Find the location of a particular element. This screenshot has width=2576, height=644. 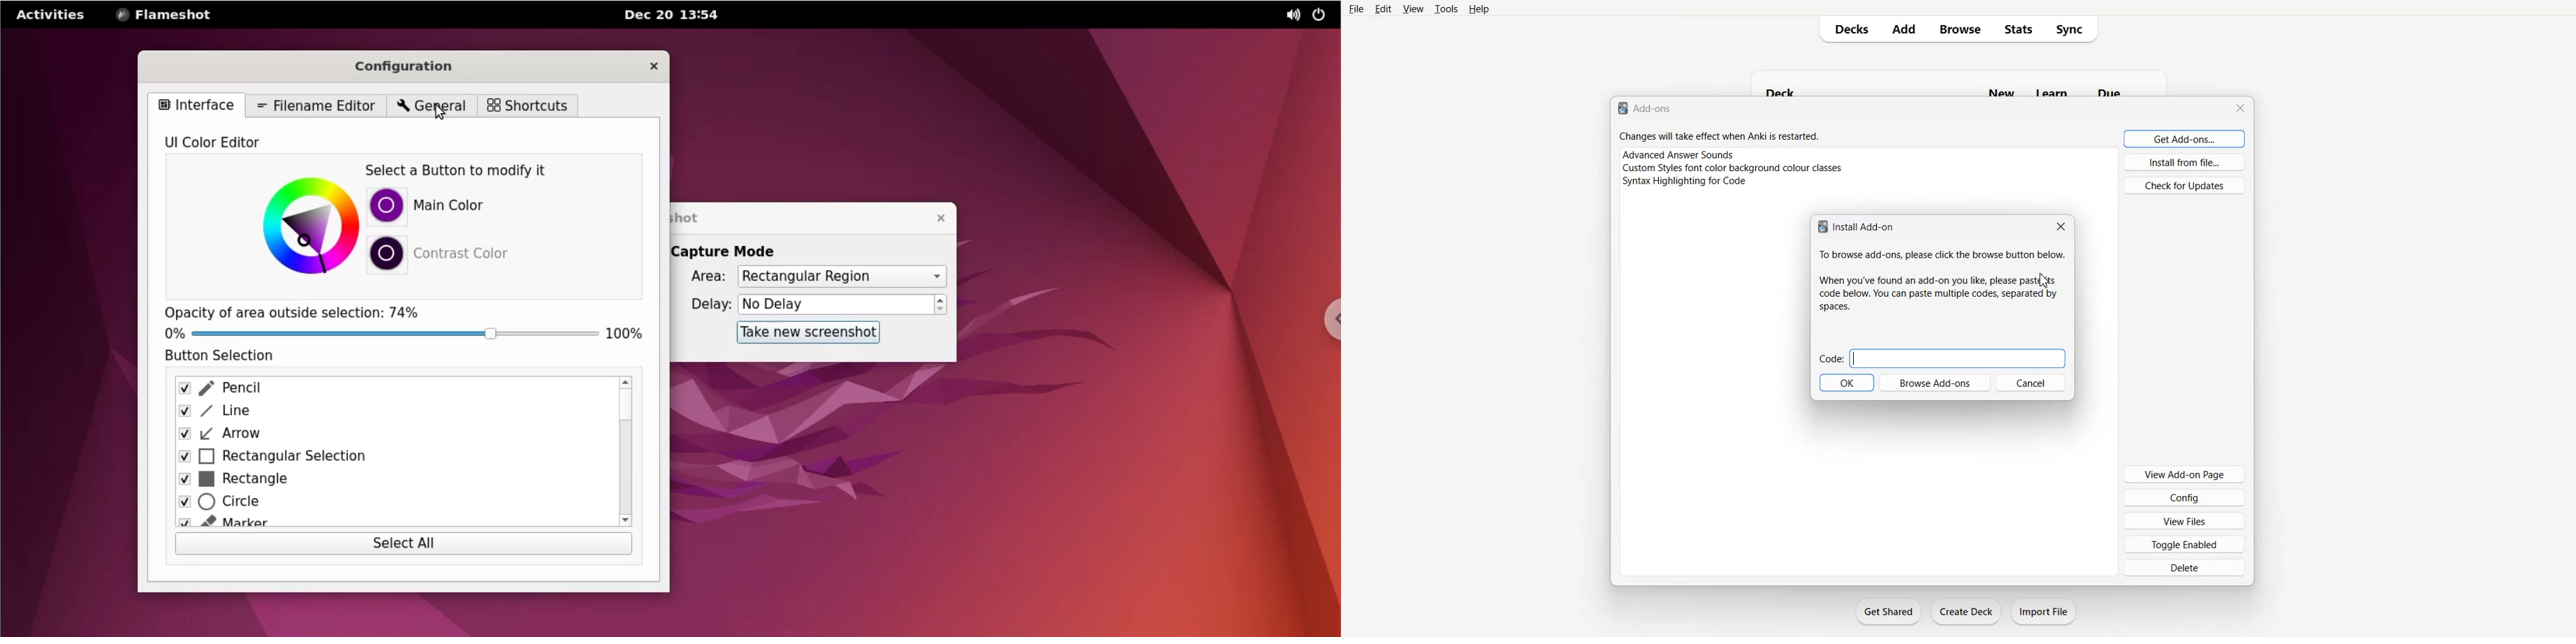

new is located at coordinates (2000, 92).